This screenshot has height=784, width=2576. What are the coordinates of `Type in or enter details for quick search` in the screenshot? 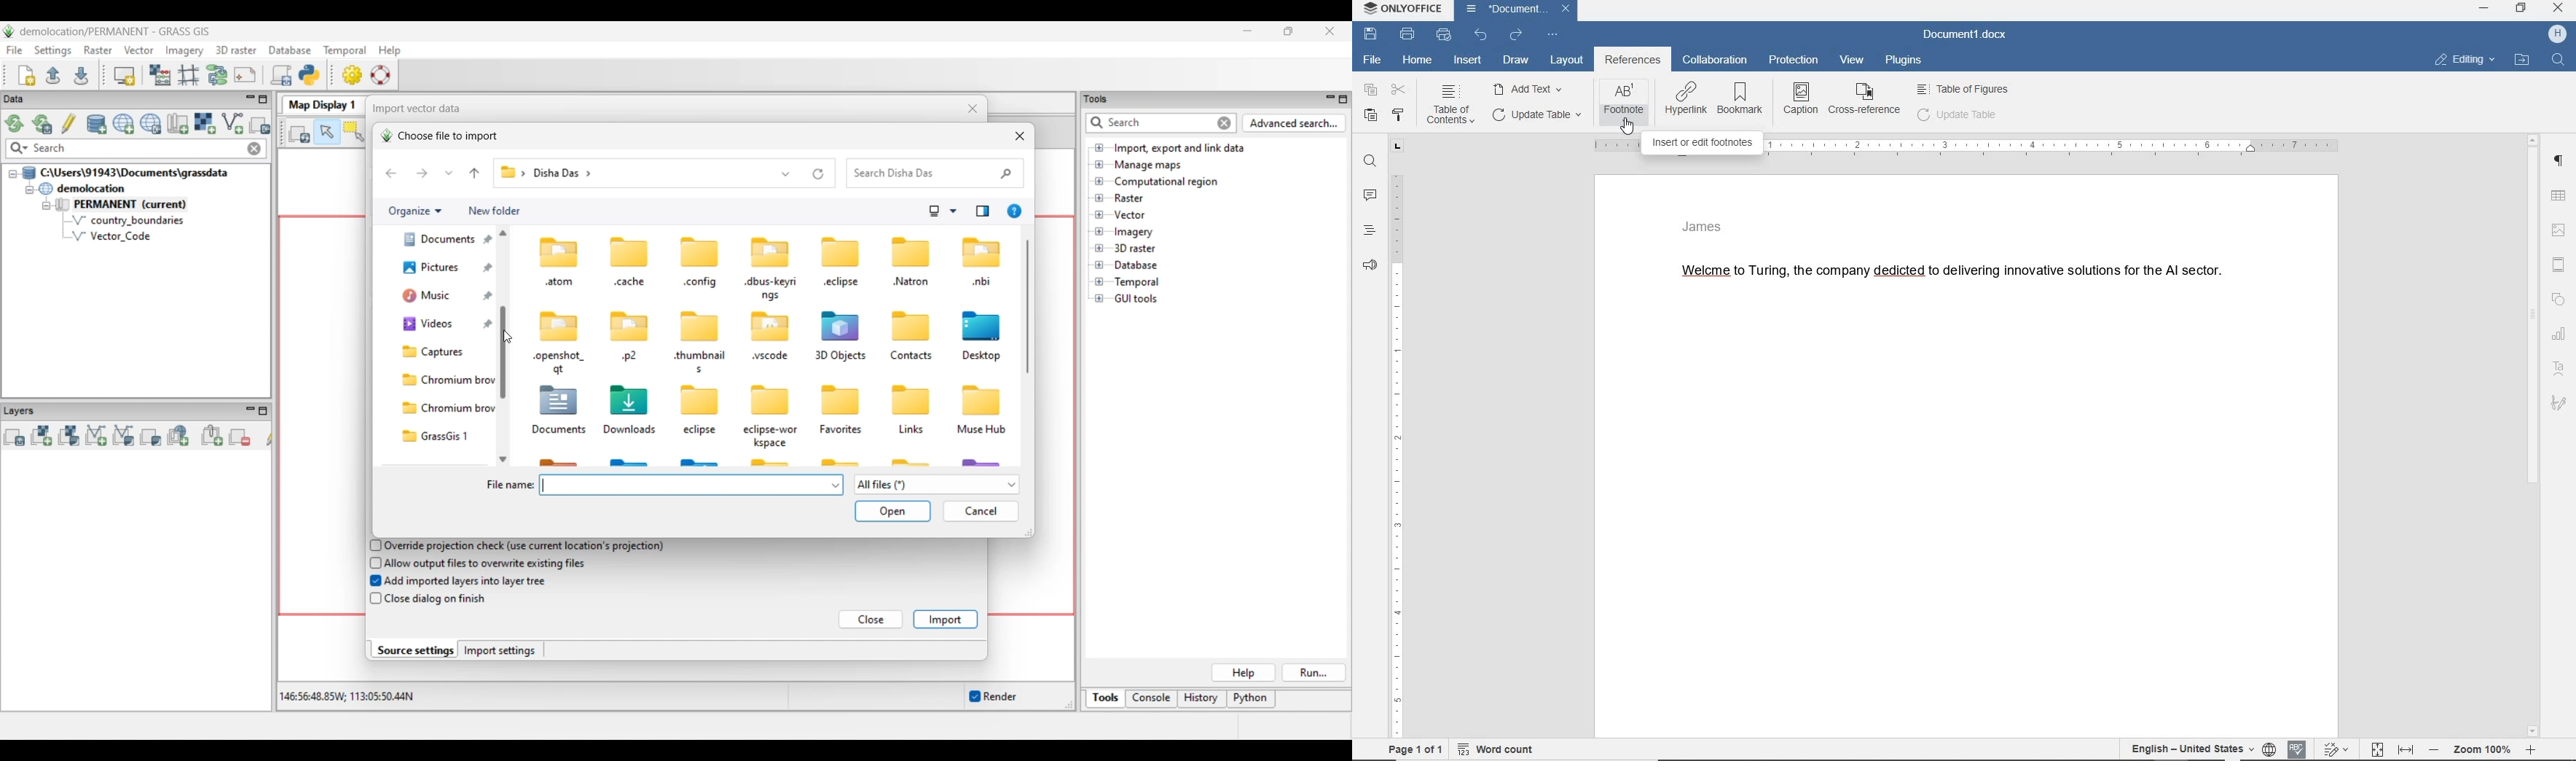 It's located at (1149, 123).